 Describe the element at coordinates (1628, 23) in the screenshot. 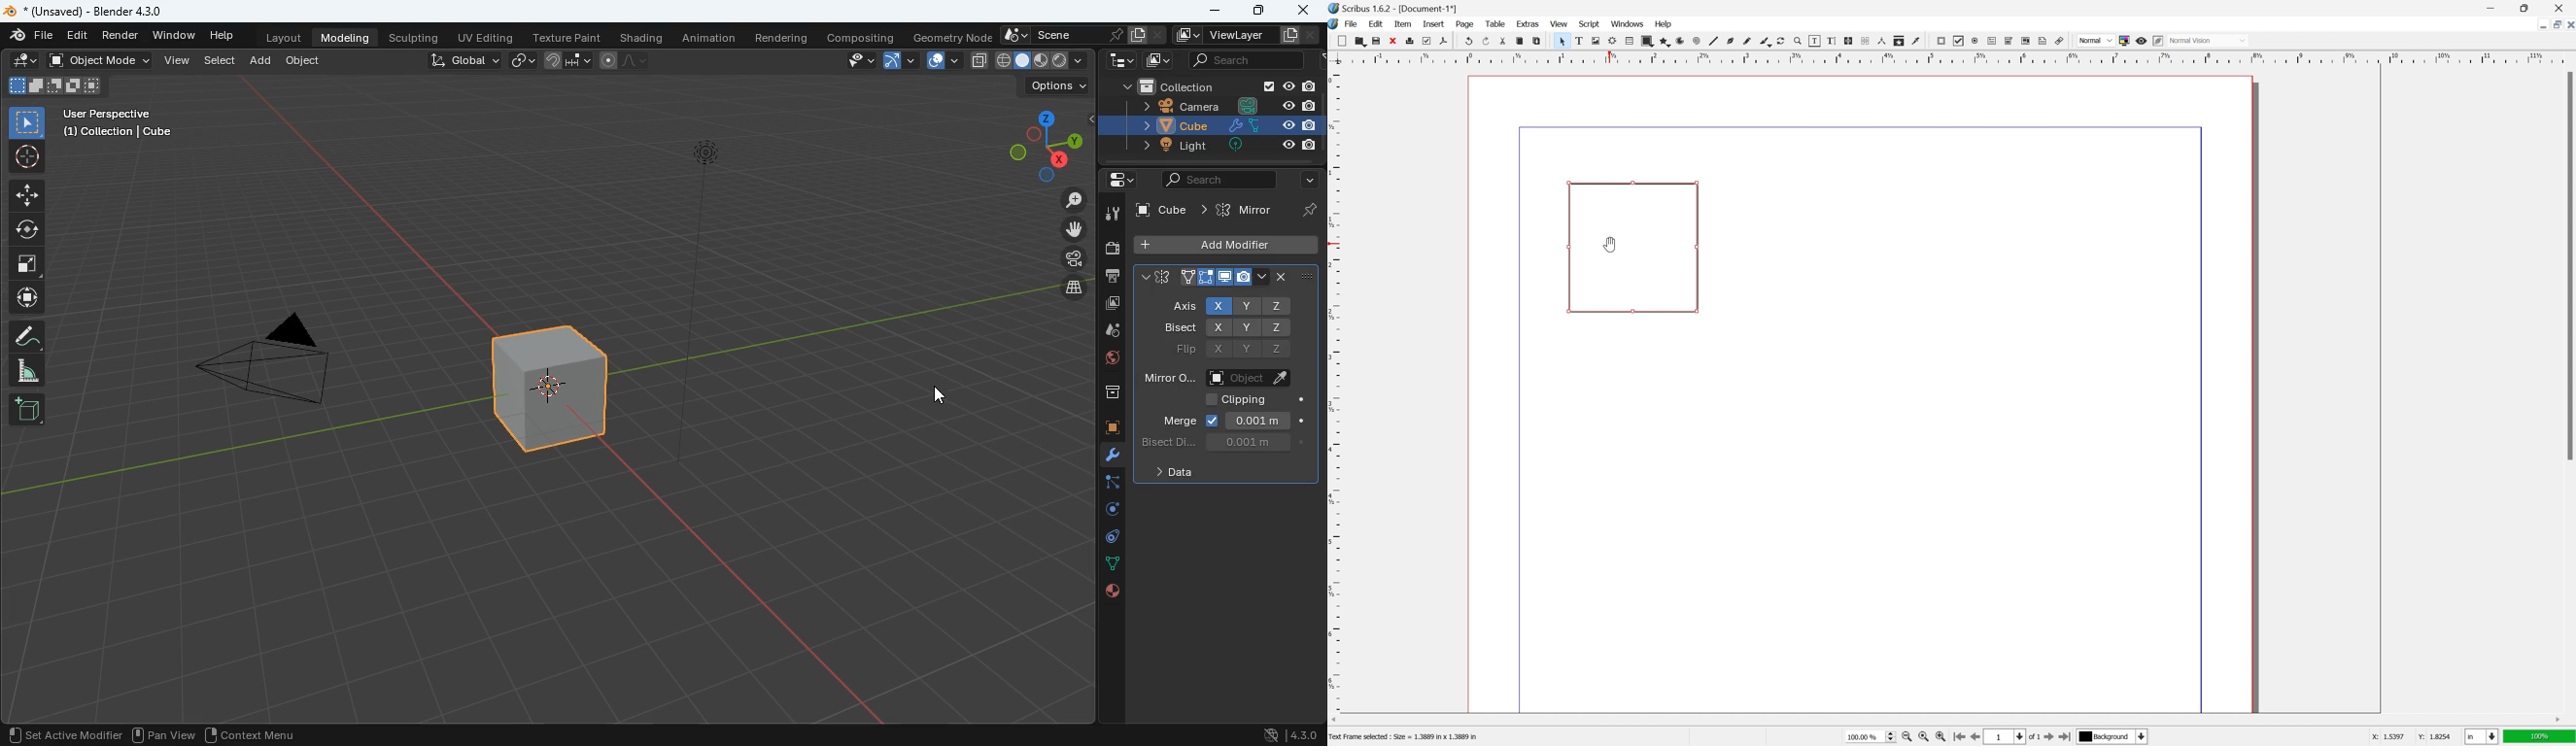

I see `windows` at that location.